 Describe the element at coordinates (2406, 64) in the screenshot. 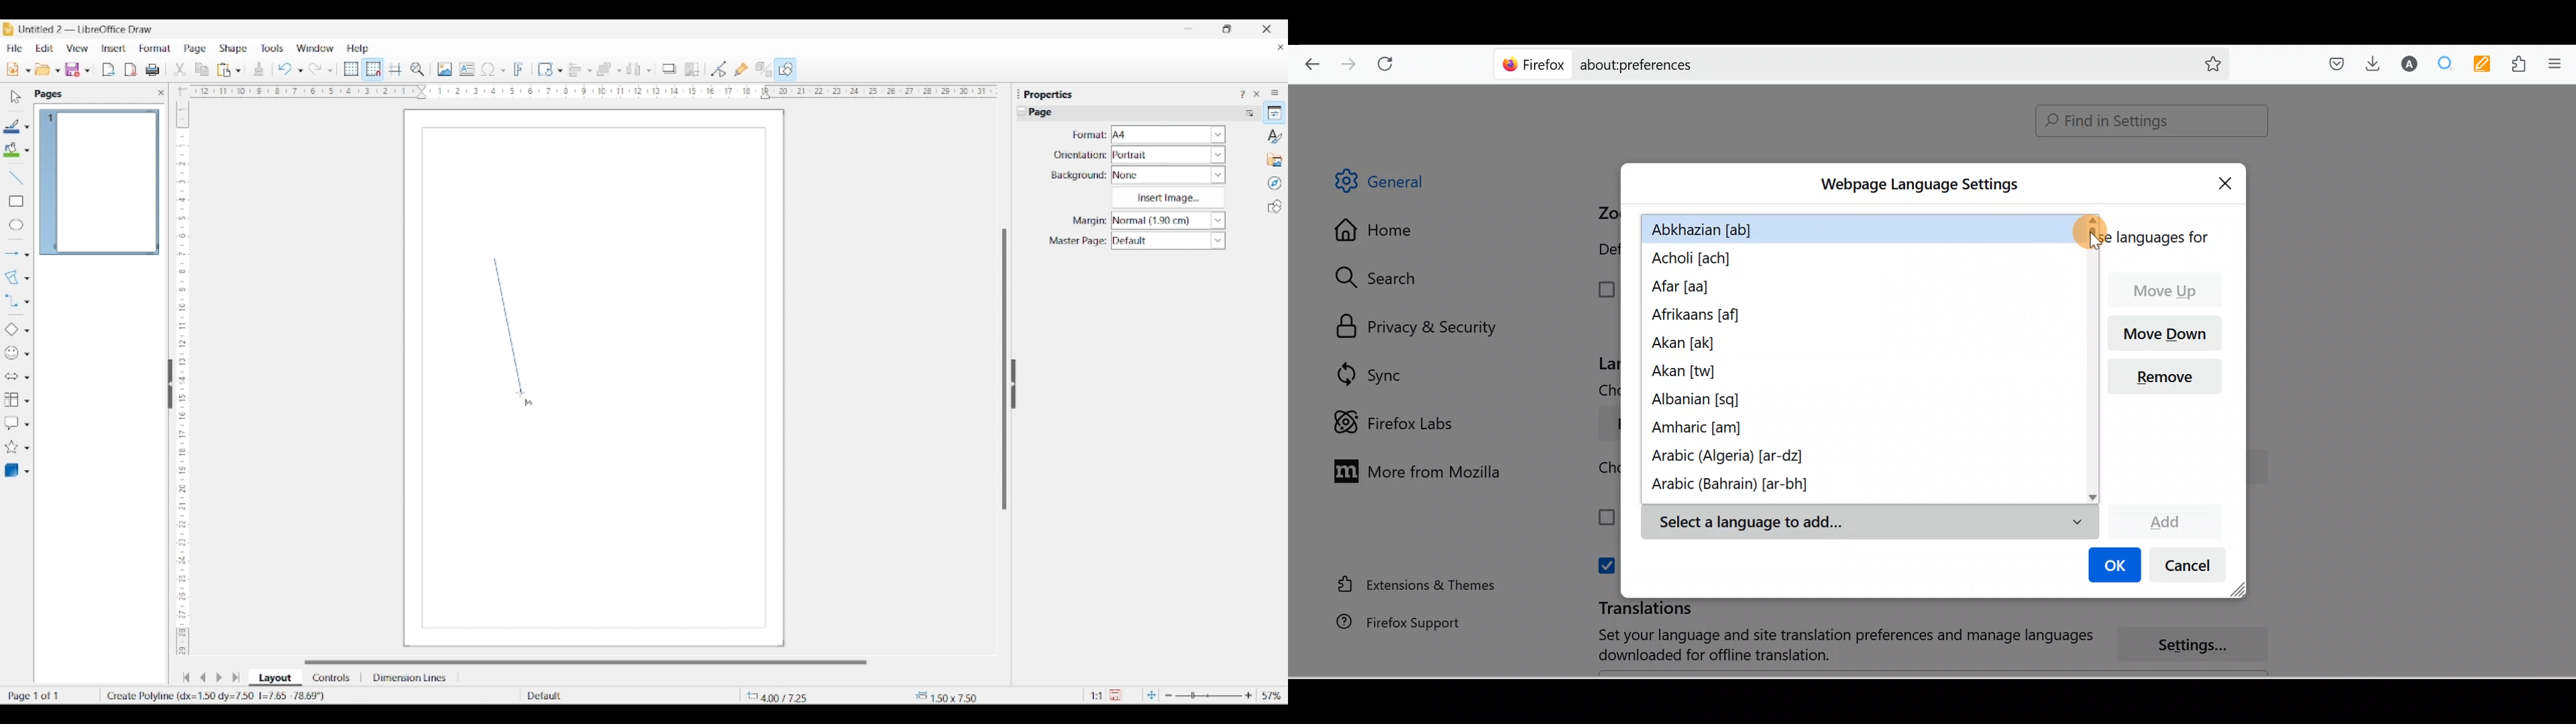

I see `Account` at that location.